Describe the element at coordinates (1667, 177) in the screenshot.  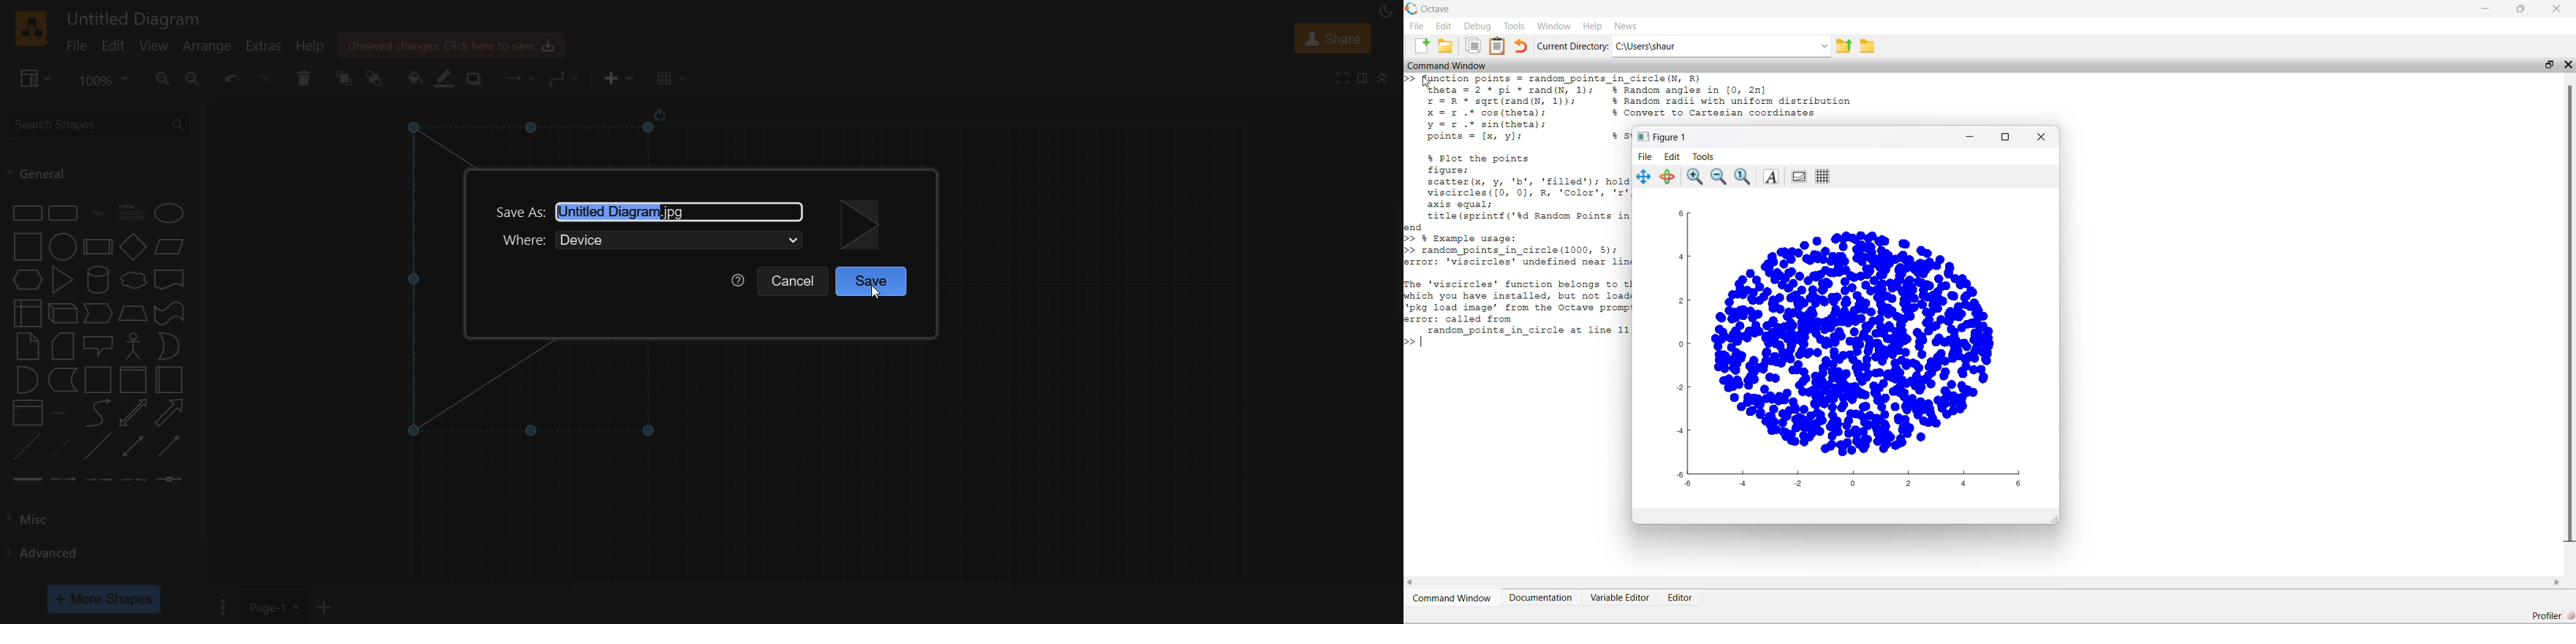
I see `Rotate` at that location.